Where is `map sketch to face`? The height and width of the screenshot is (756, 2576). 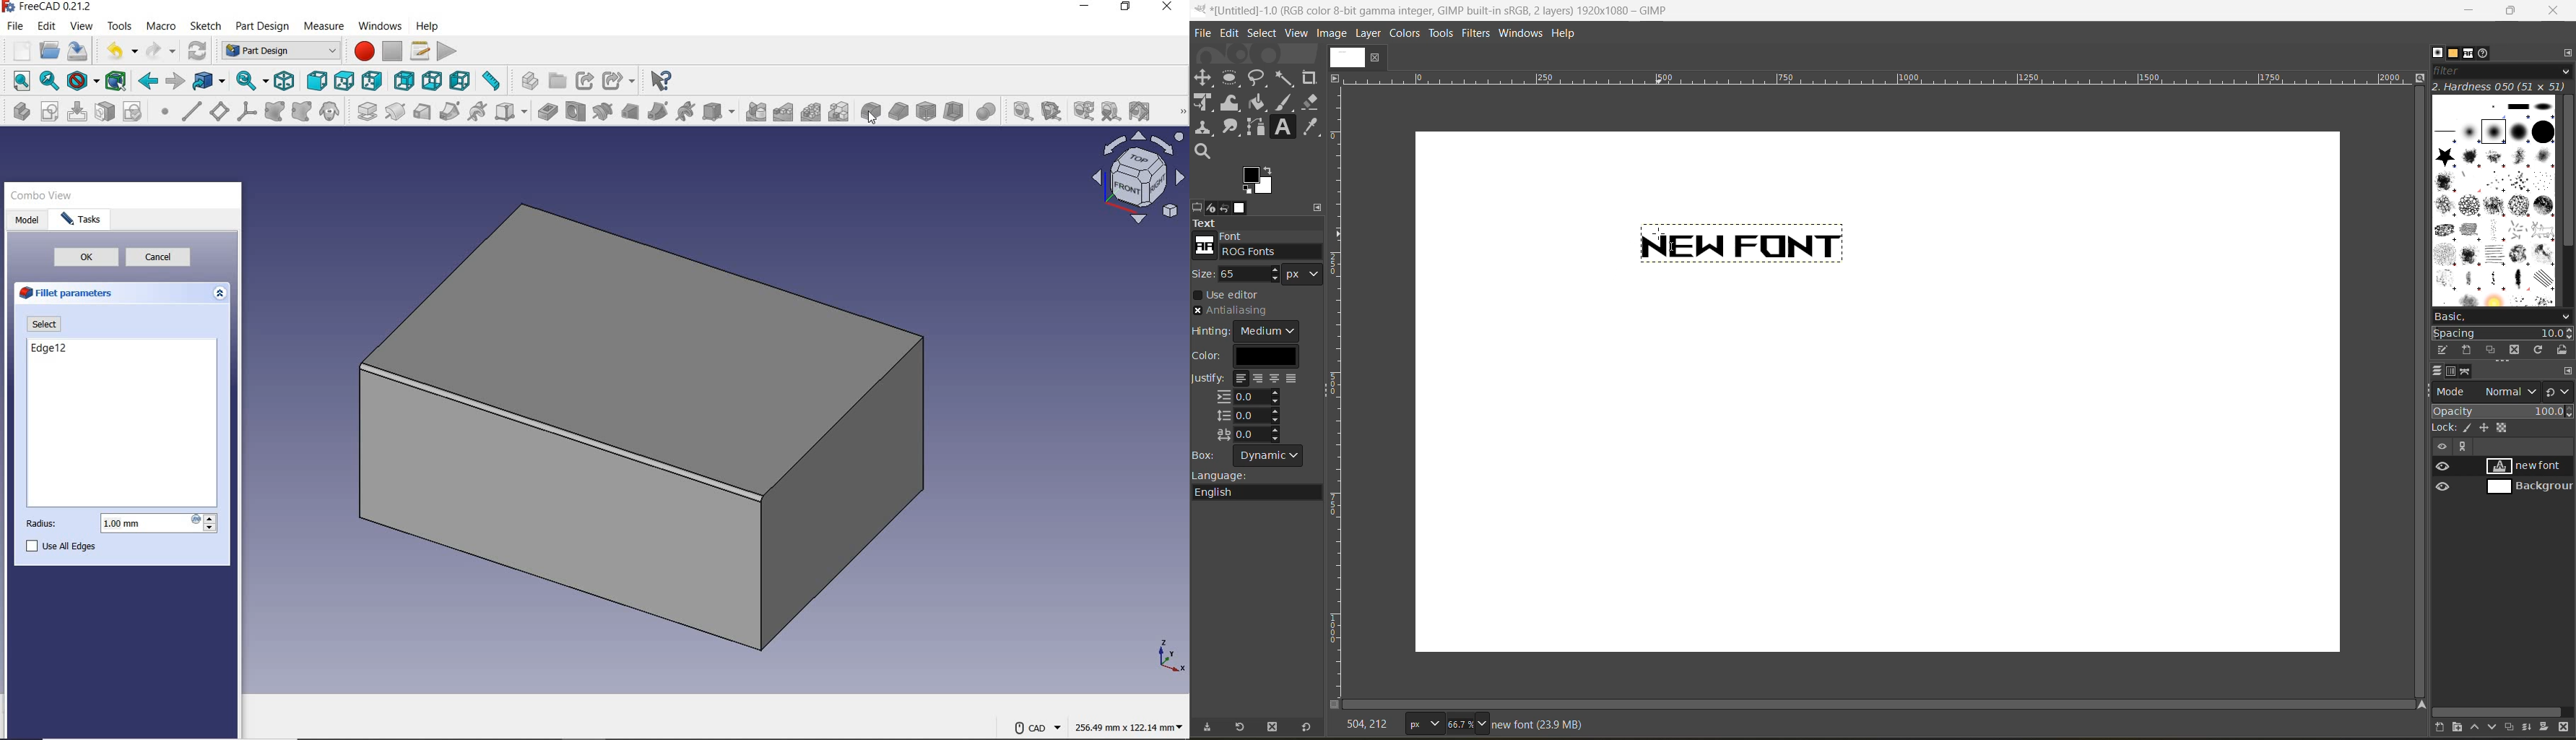 map sketch to face is located at coordinates (104, 112).